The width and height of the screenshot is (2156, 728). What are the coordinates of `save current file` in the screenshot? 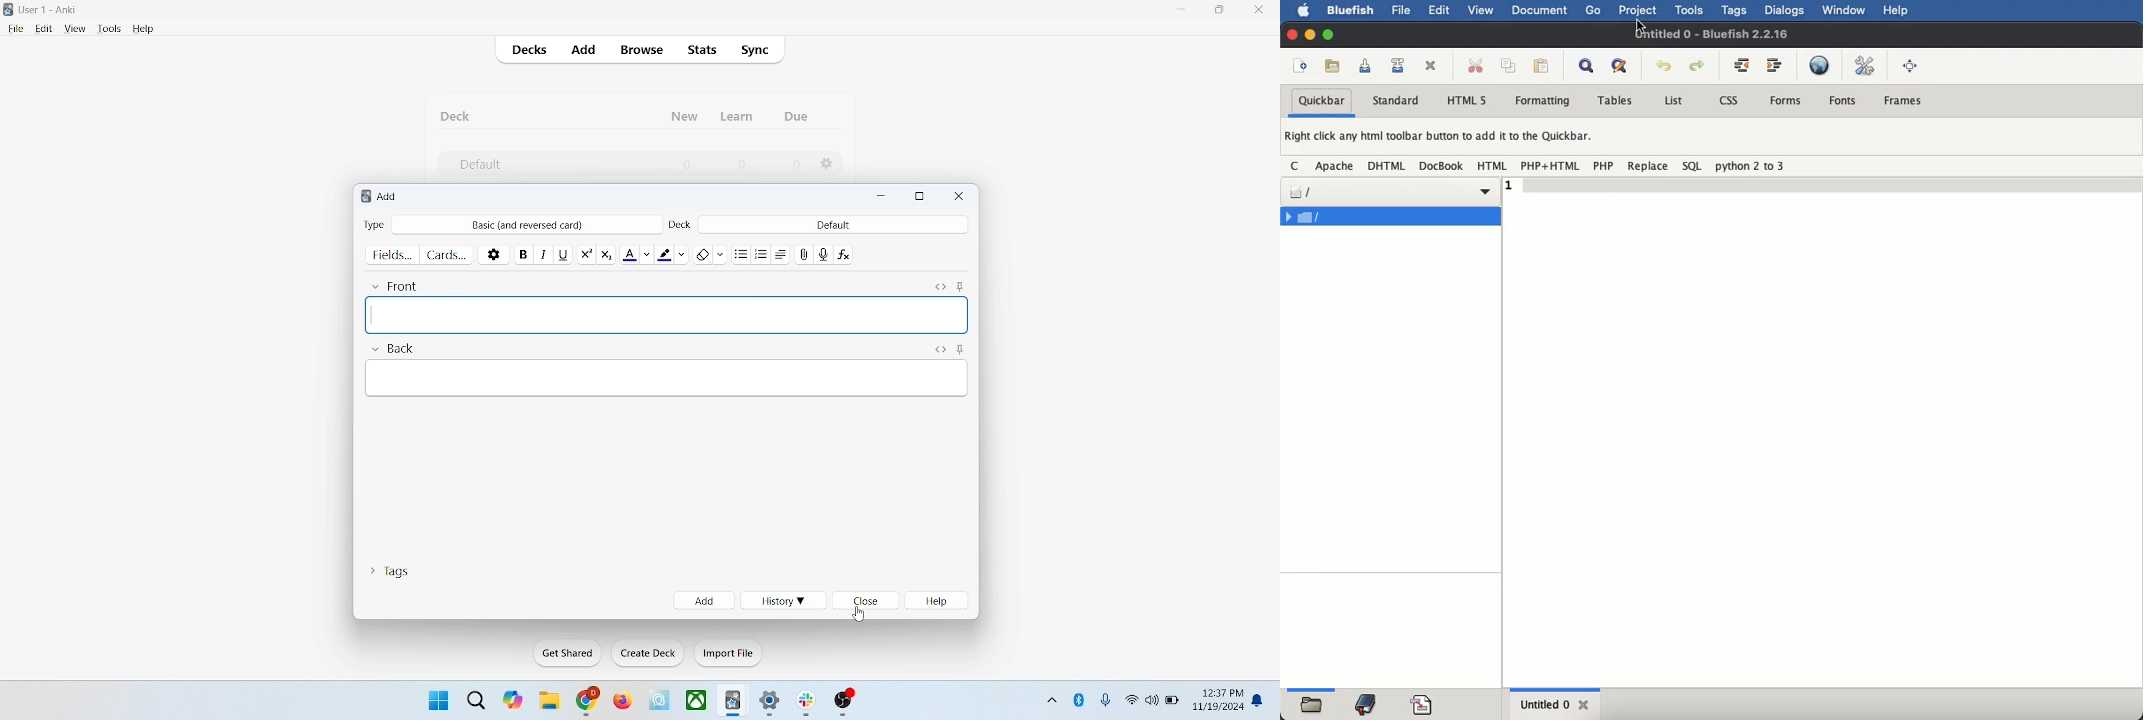 It's located at (1365, 65).